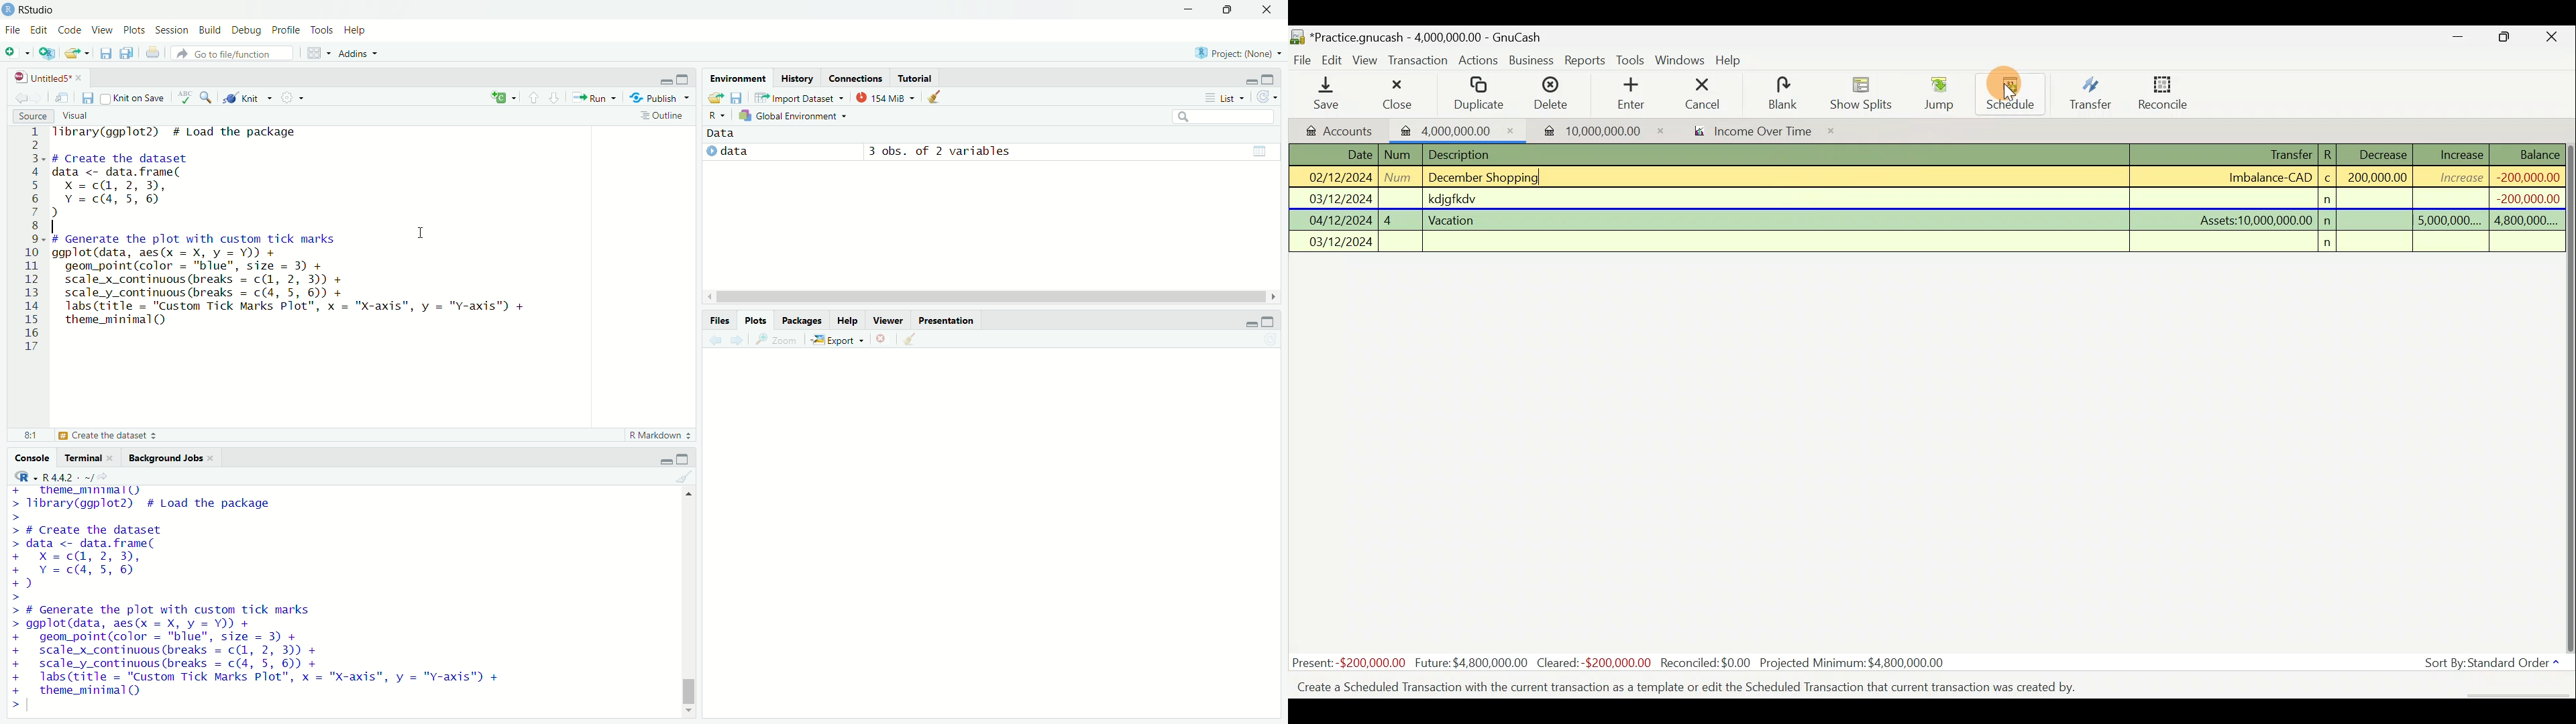  I want to click on search field, so click(1226, 119).